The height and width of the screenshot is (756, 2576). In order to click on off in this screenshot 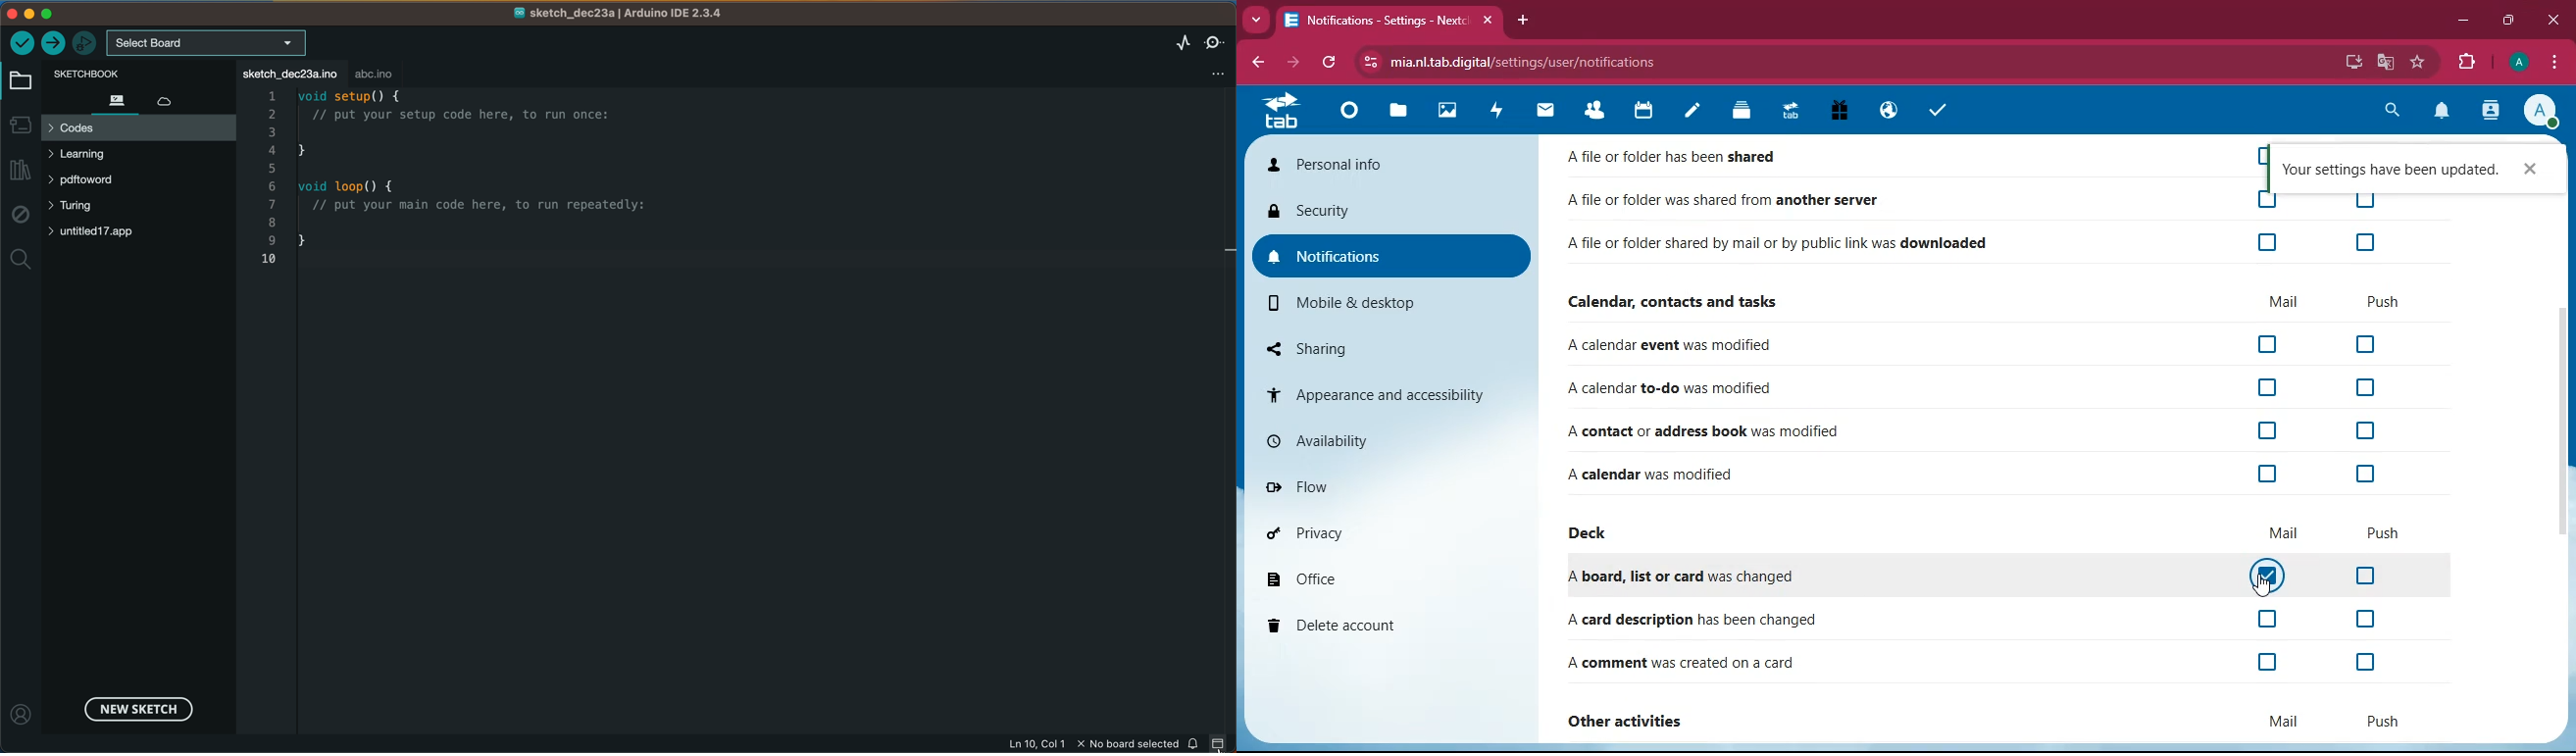, I will do `click(2367, 340)`.